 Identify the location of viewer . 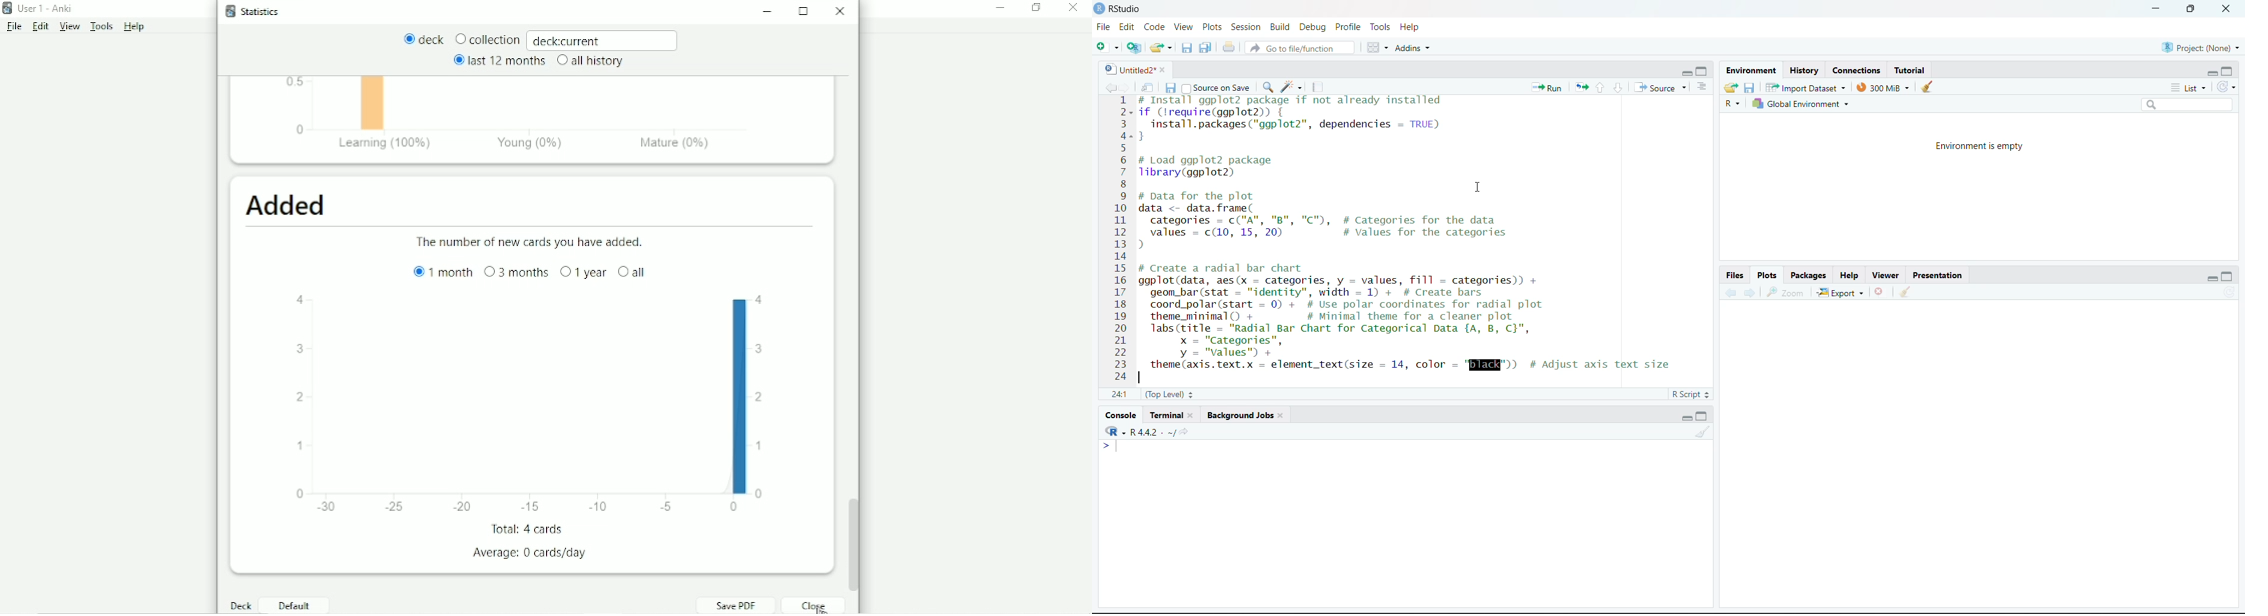
(1887, 274).